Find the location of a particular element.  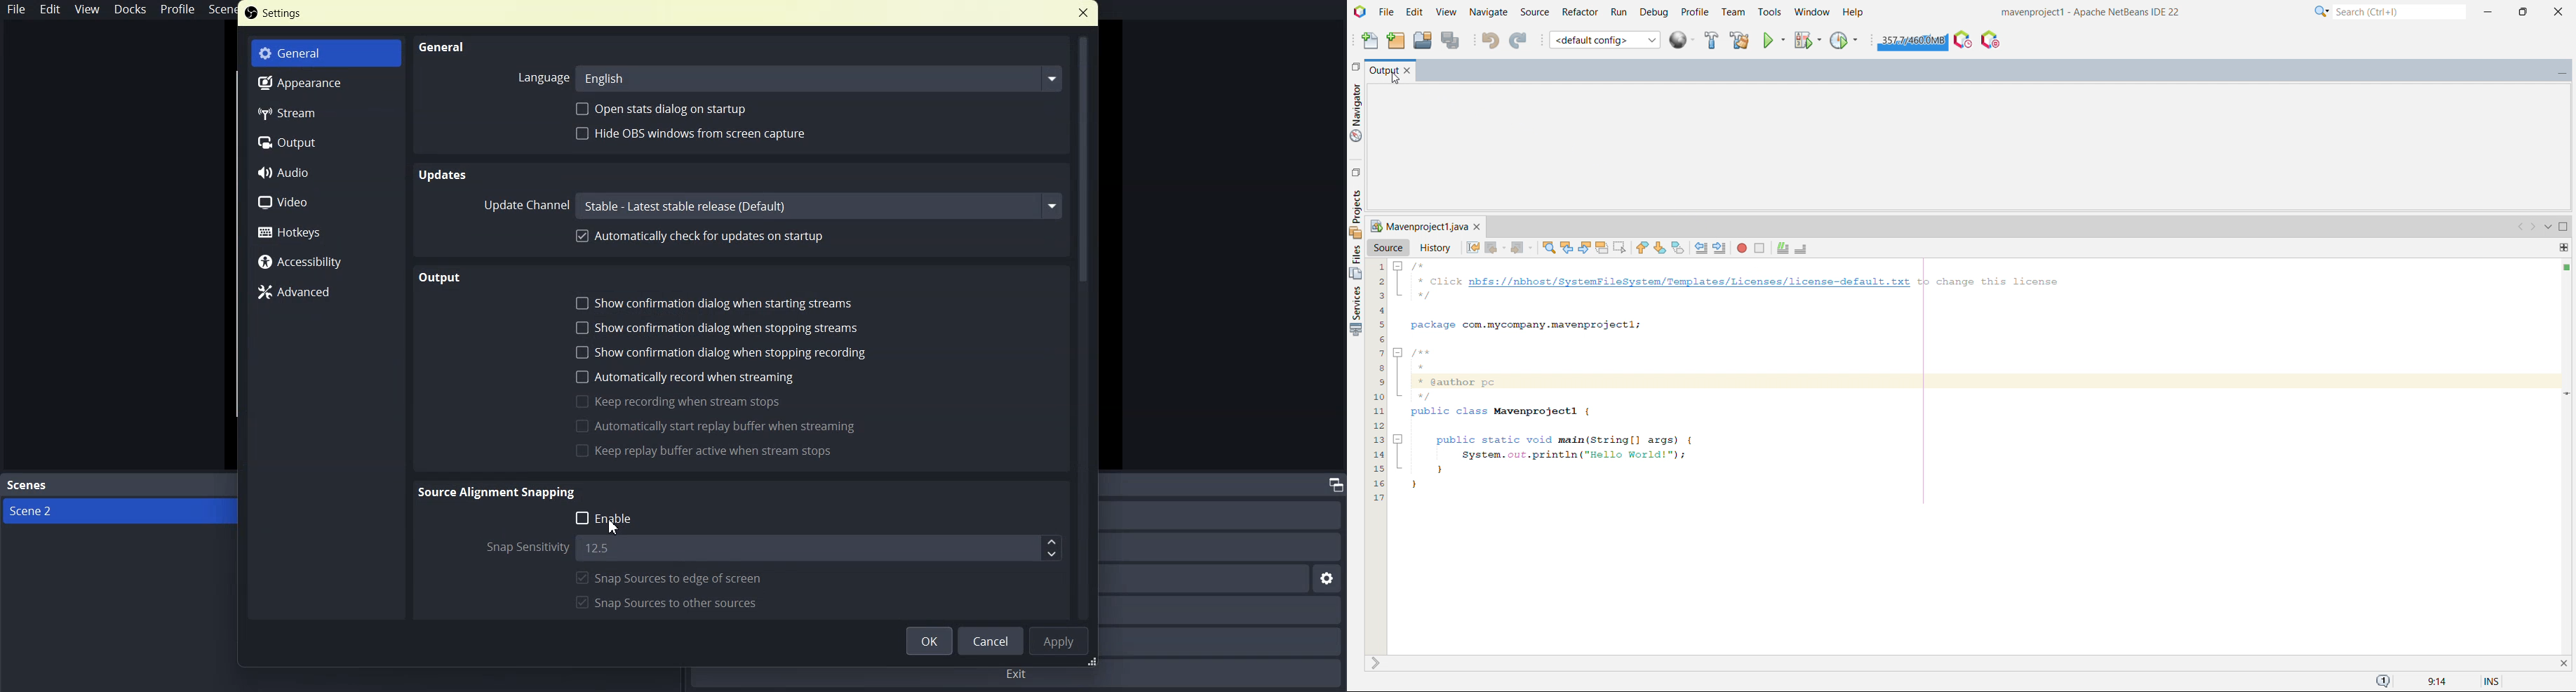

english is located at coordinates (820, 77).